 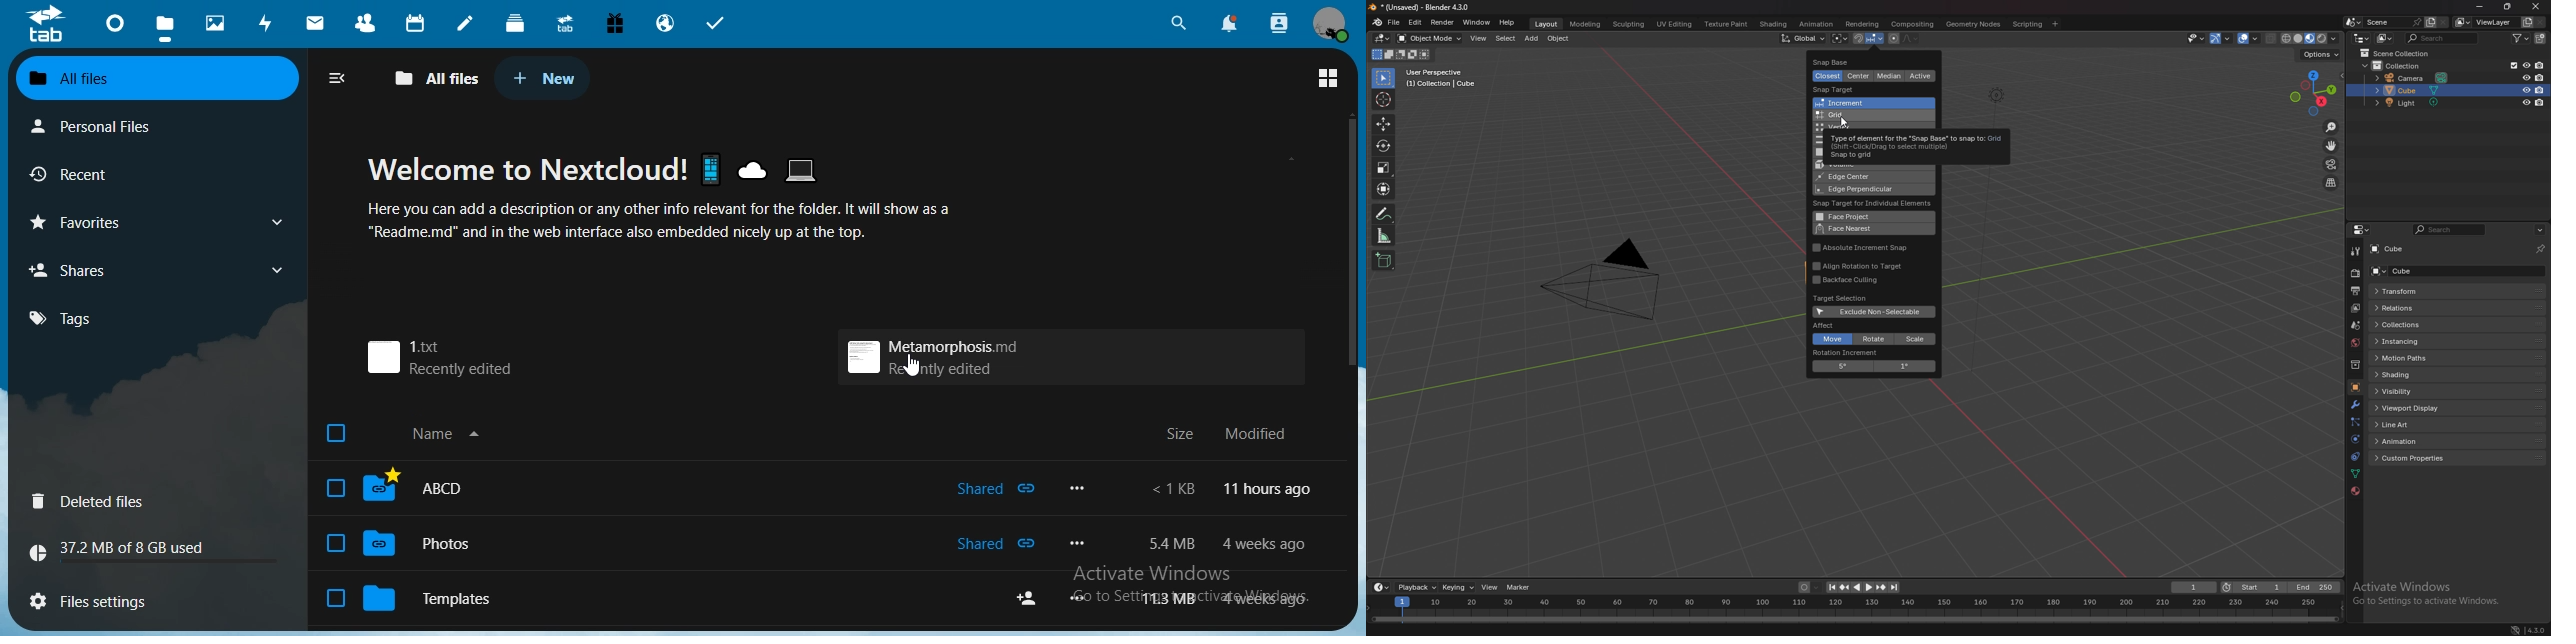 I want to click on ABCD, so click(x=402, y=489).